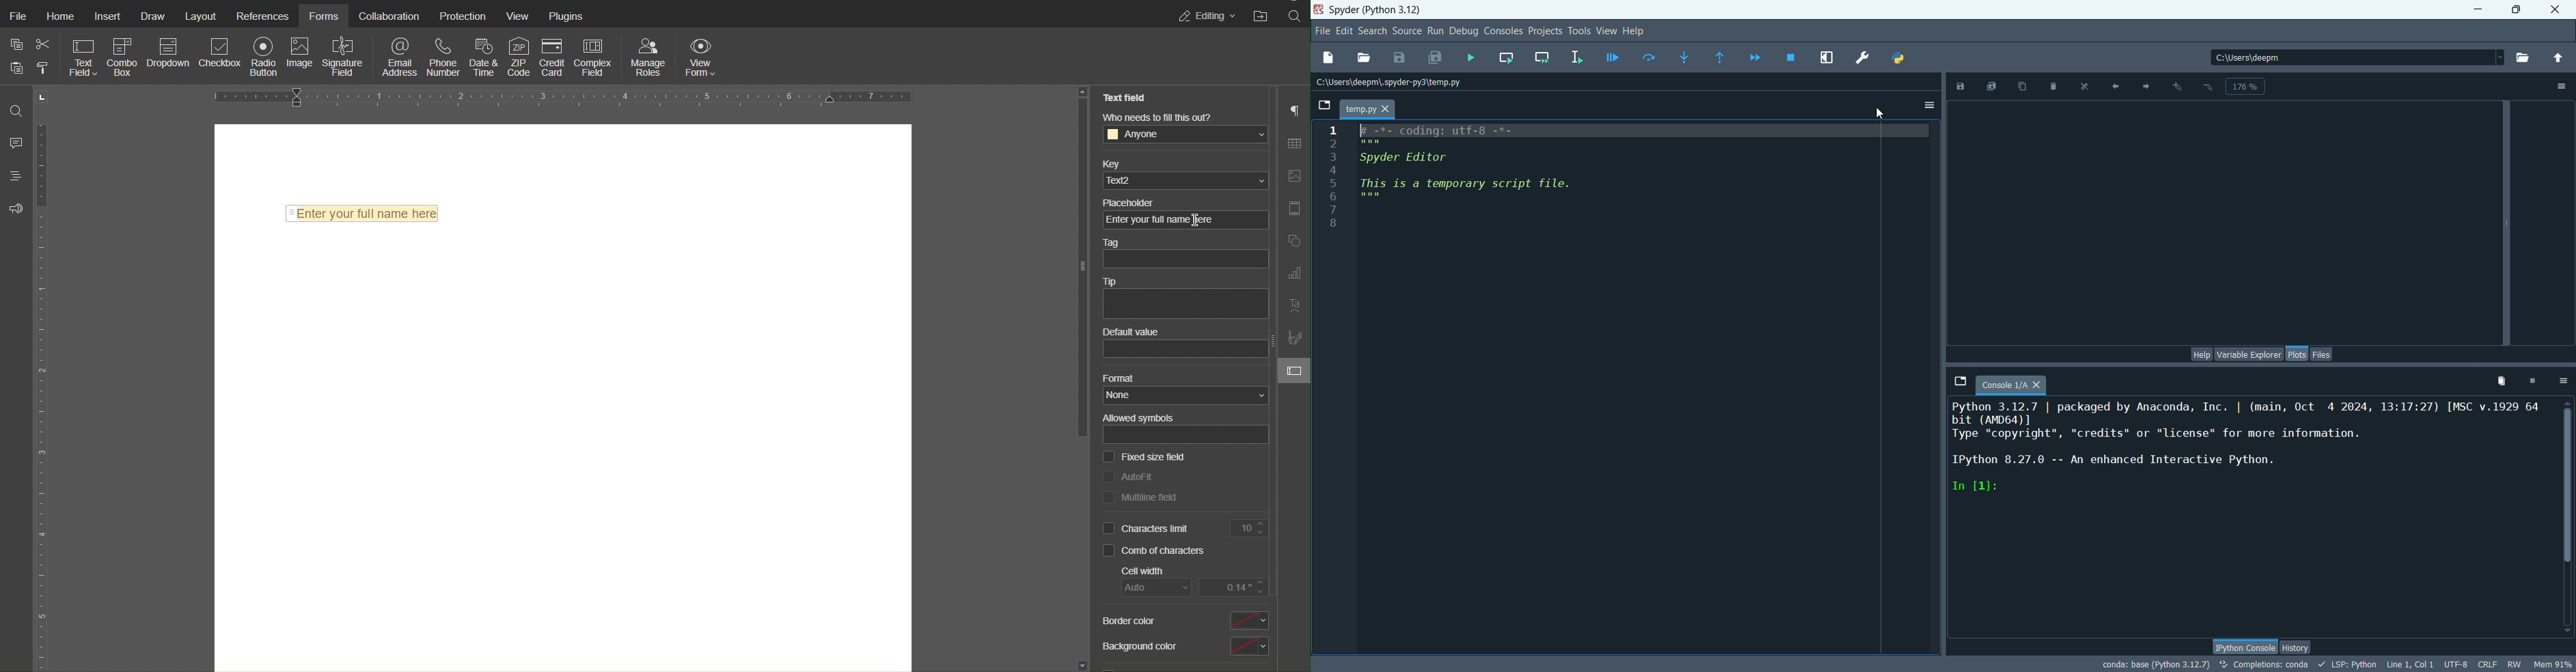  Describe the element at coordinates (2295, 354) in the screenshot. I see `plots` at that location.